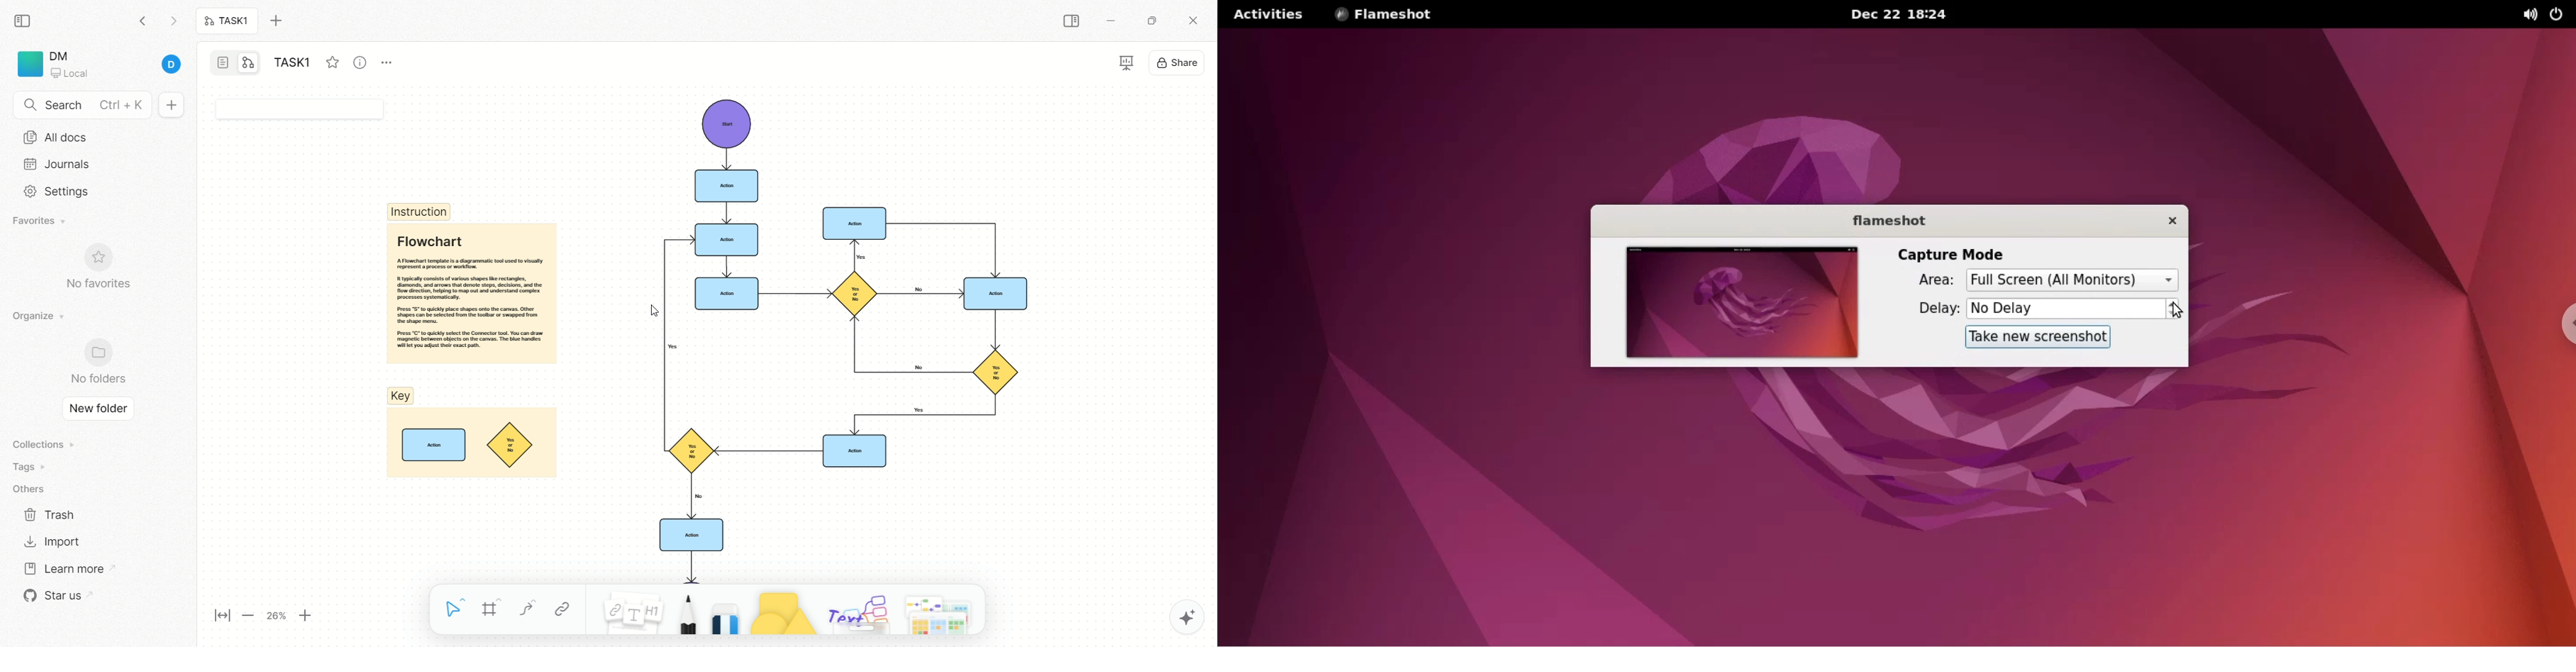 The width and height of the screenshot is (2576, 672). Describe the element at coordinates (224, 64) in the screenshot. I see `page mode` at that location.